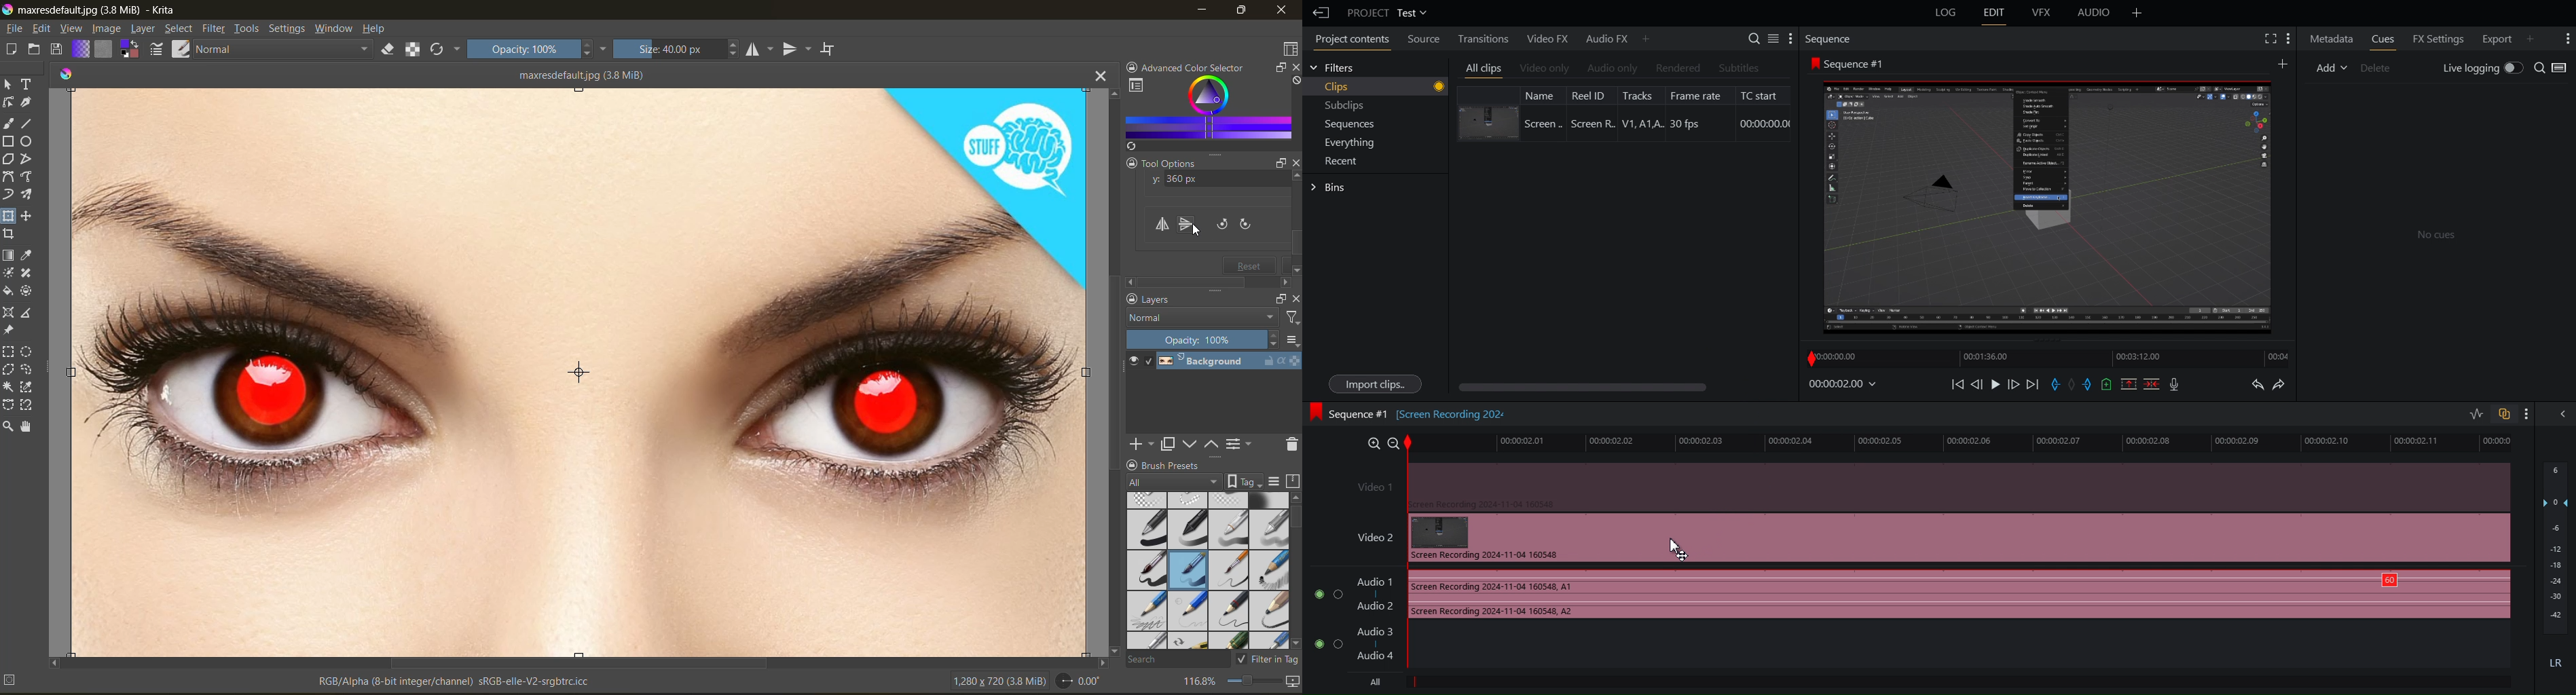 The width and height of the screenshot is (2576, 700). Describe the element at coordinates (1386, 13) in the screenshot. I see `Project Test` at that location.